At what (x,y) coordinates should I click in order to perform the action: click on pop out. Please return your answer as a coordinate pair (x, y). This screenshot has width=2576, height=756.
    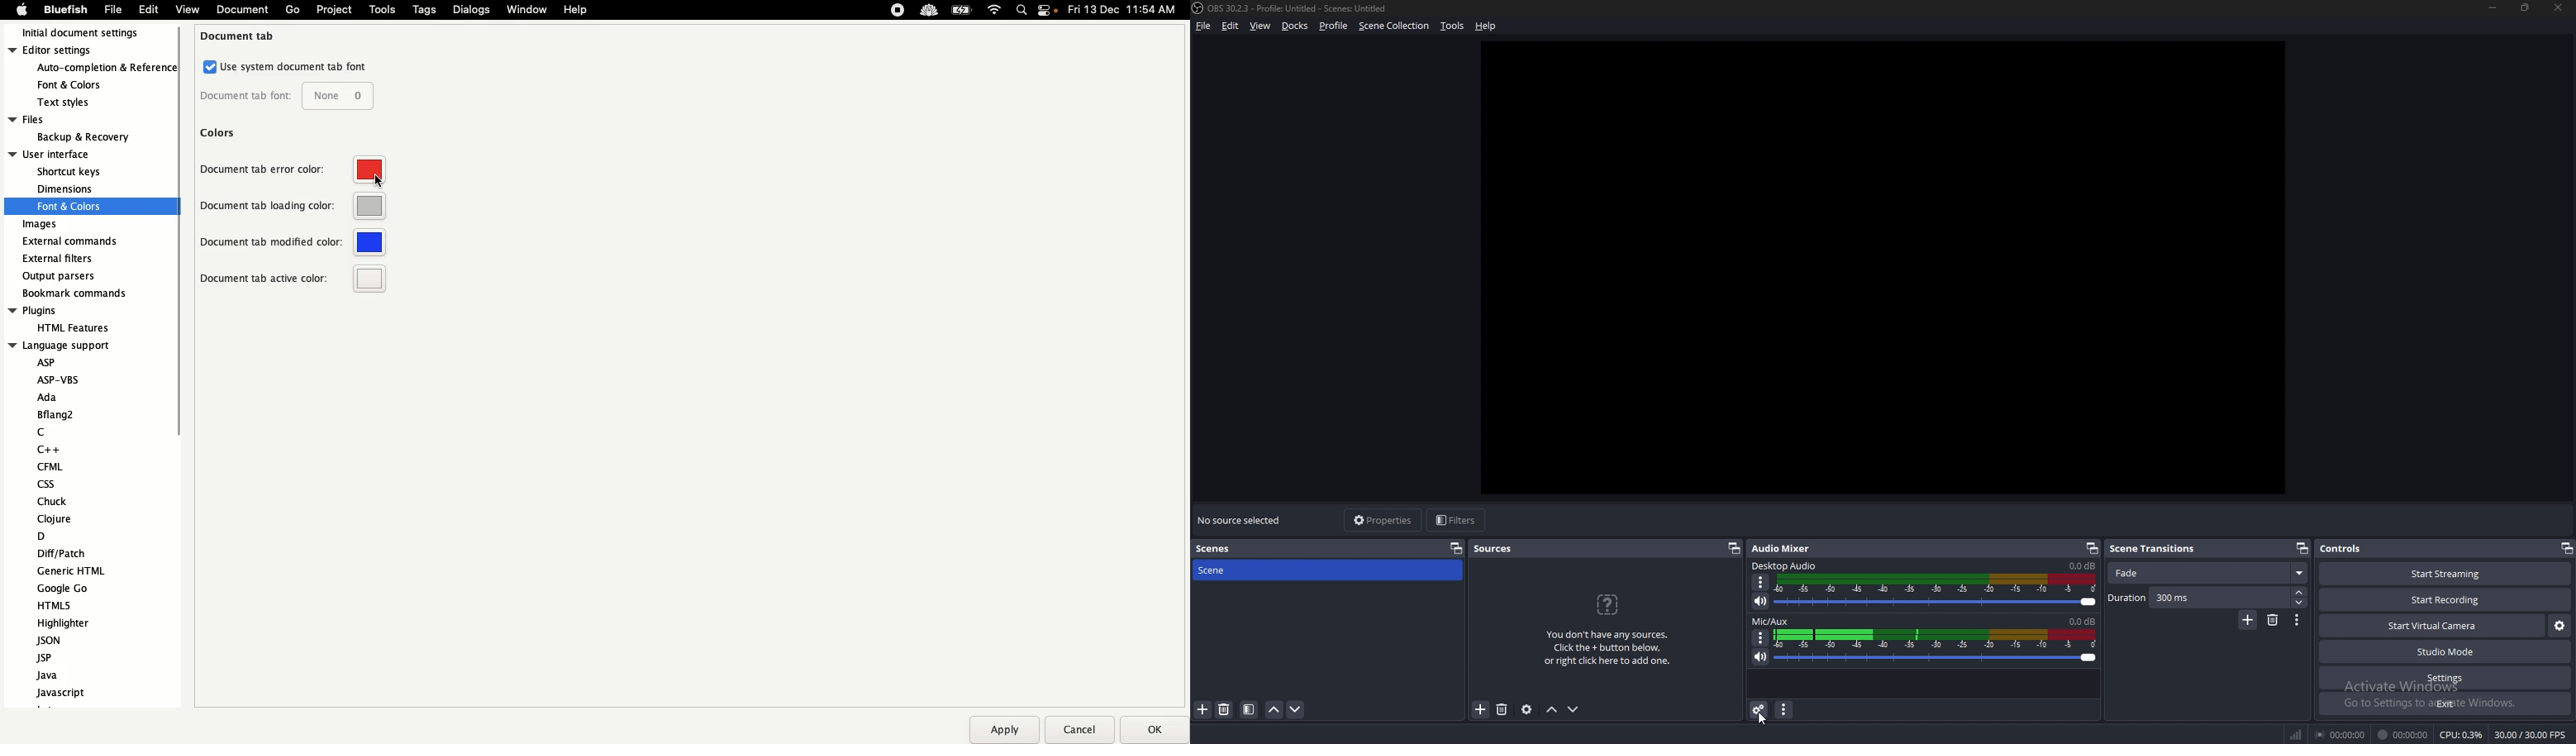
    Looking at the image, I should click on (2301, 548).